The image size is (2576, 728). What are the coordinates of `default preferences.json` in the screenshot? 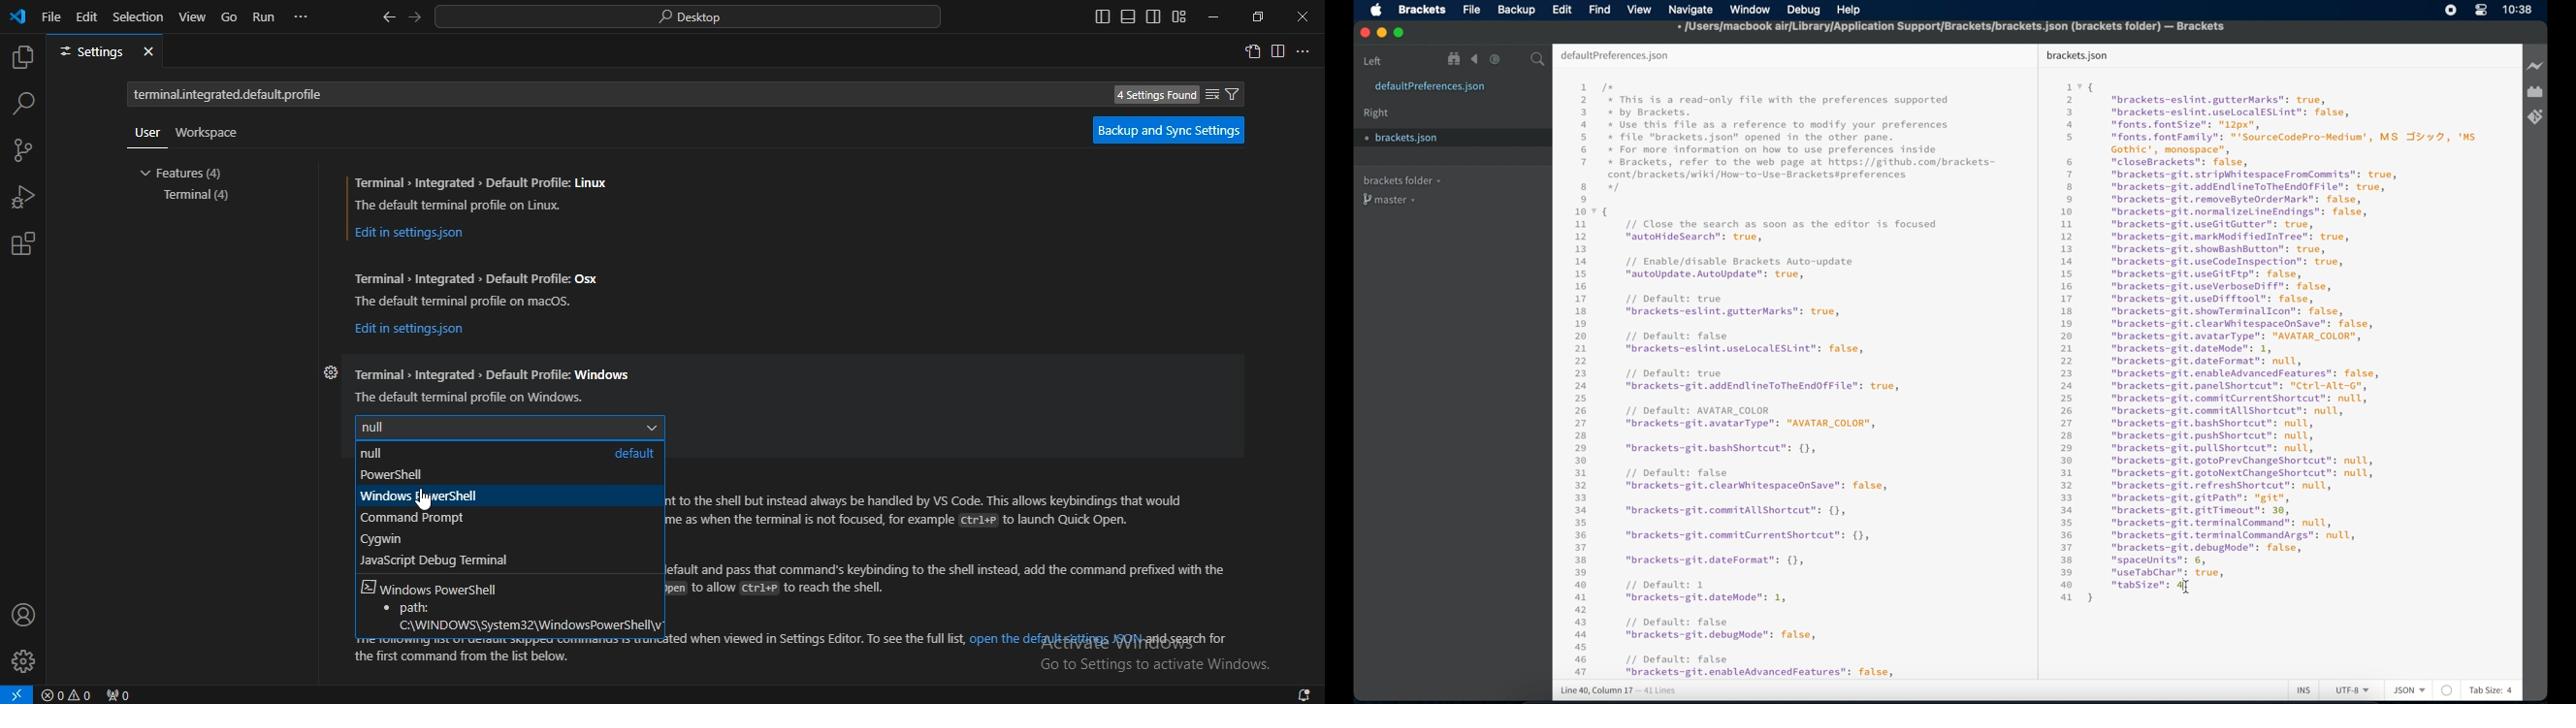 It's located at (1614, 56).